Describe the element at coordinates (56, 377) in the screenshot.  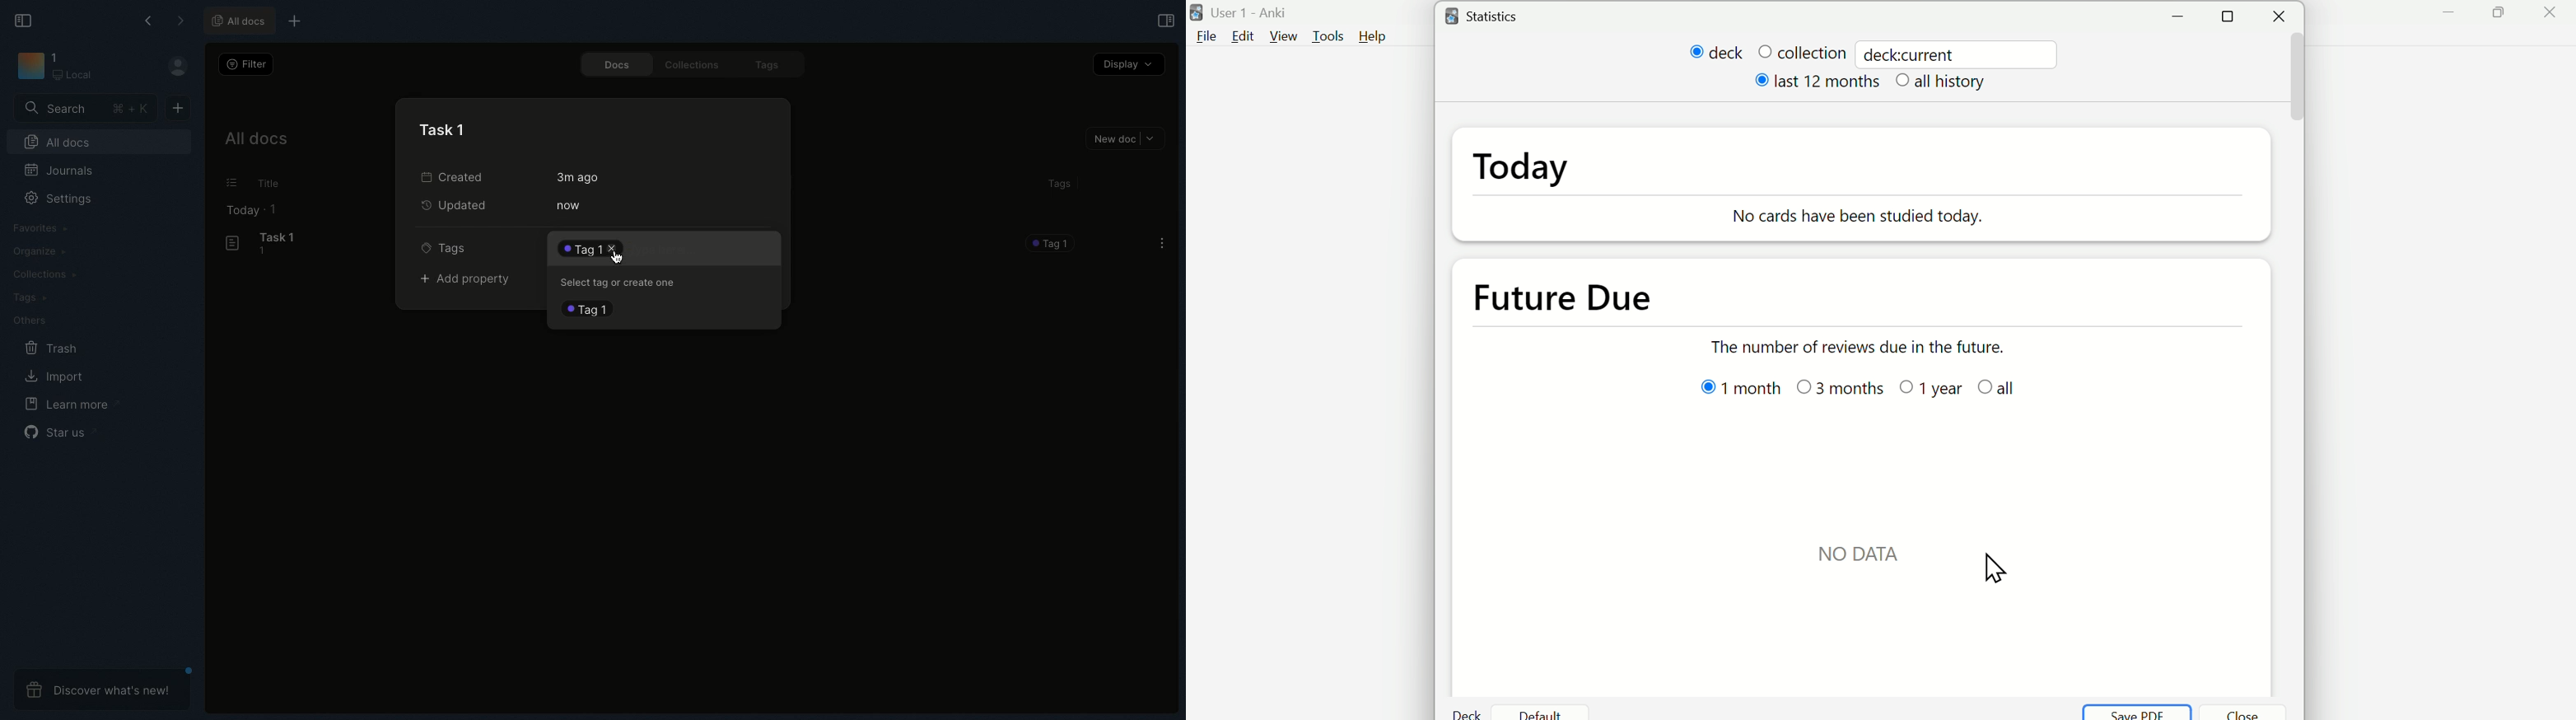
I see `Import` at that location.